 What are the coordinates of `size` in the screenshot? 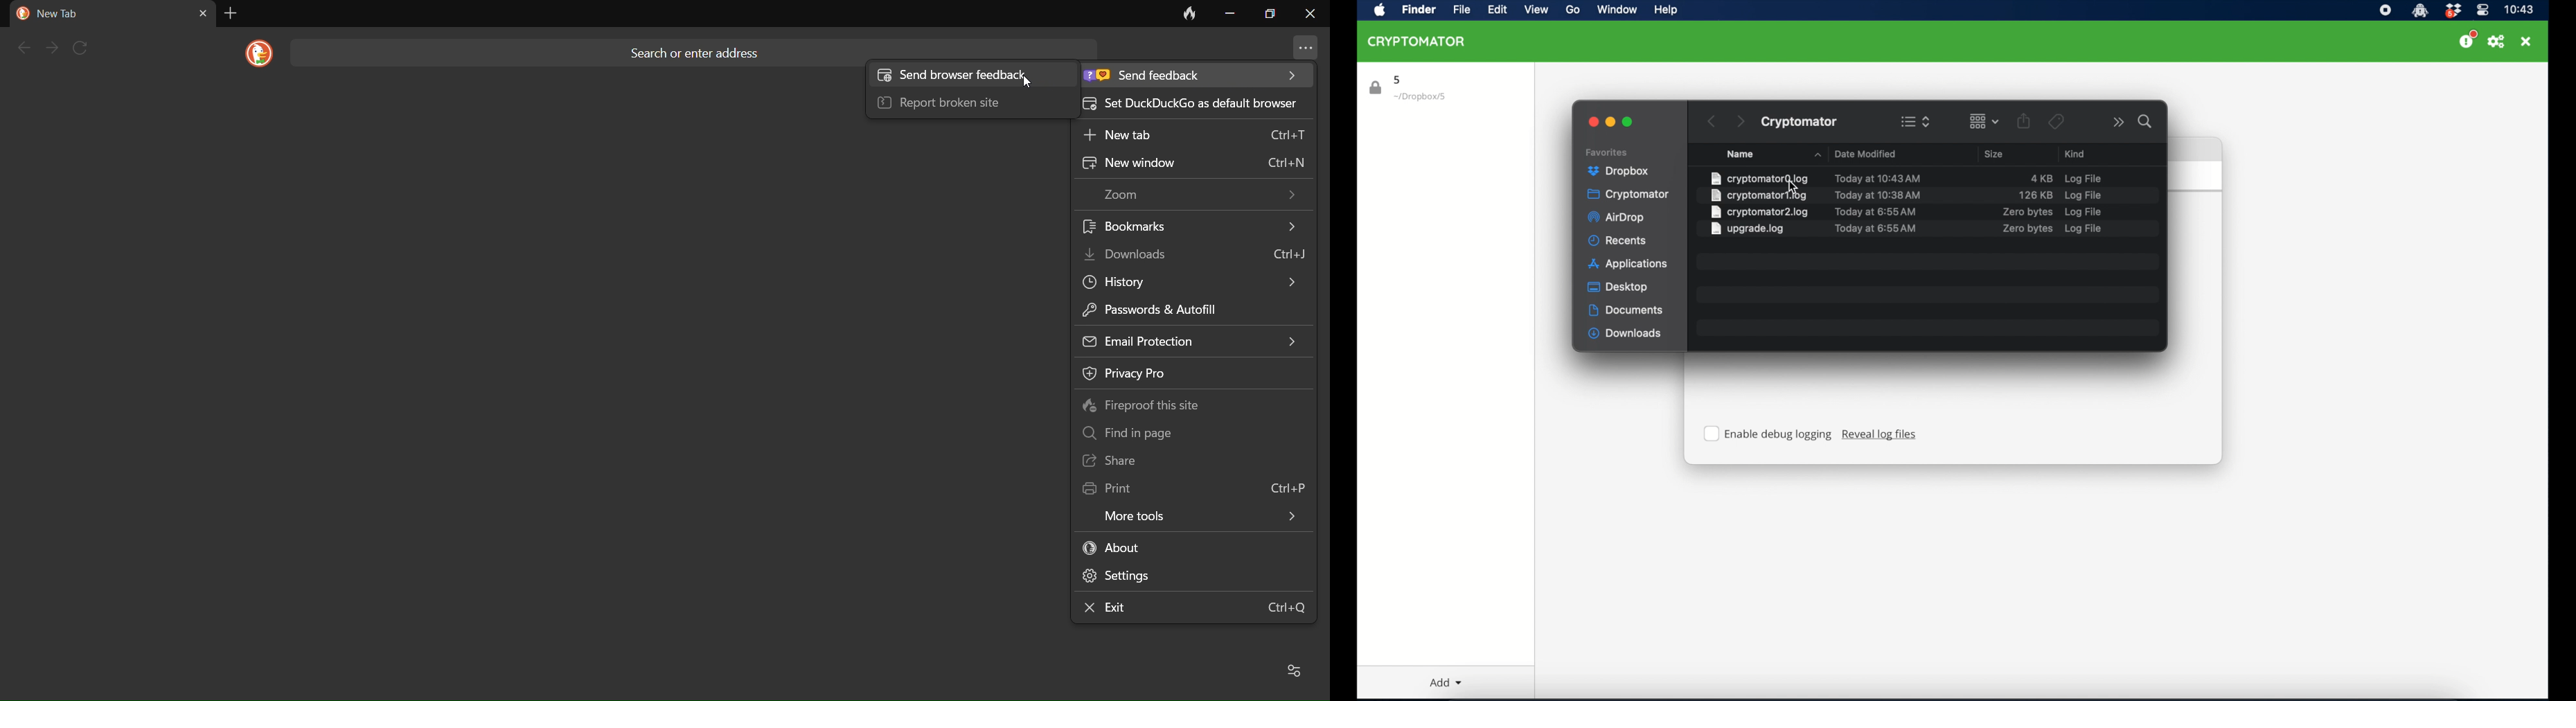 It's located at (2035, 195).